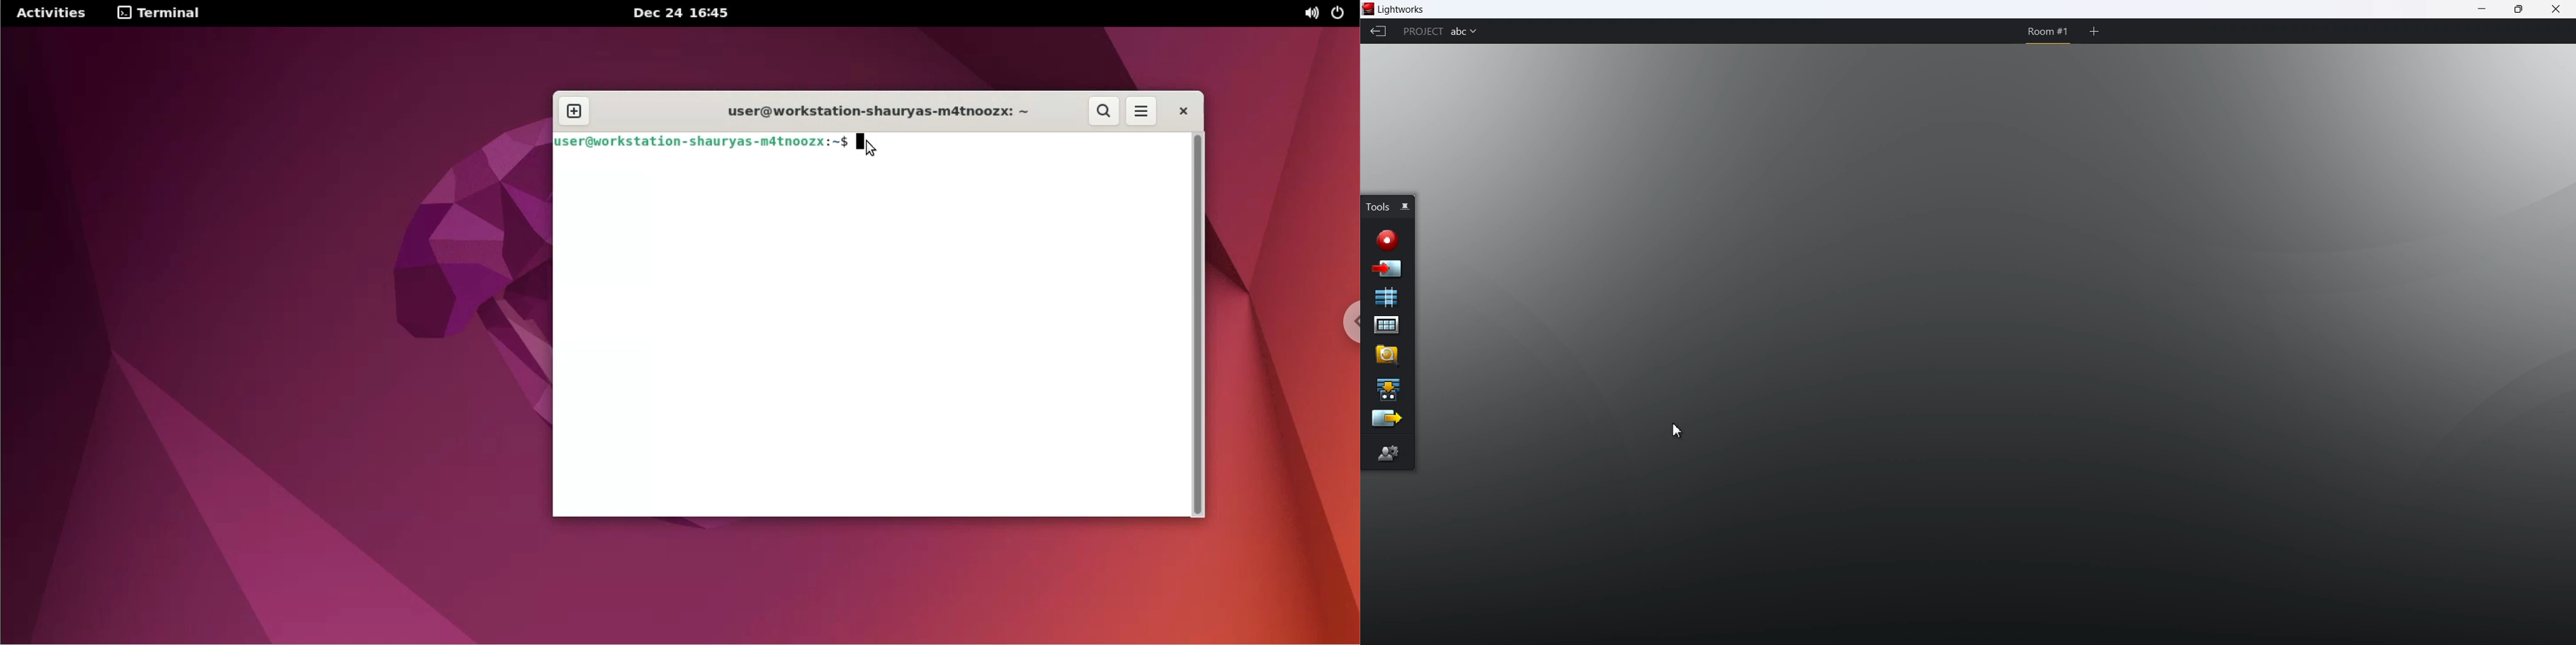  I want to click on record, so click(1387, 238).